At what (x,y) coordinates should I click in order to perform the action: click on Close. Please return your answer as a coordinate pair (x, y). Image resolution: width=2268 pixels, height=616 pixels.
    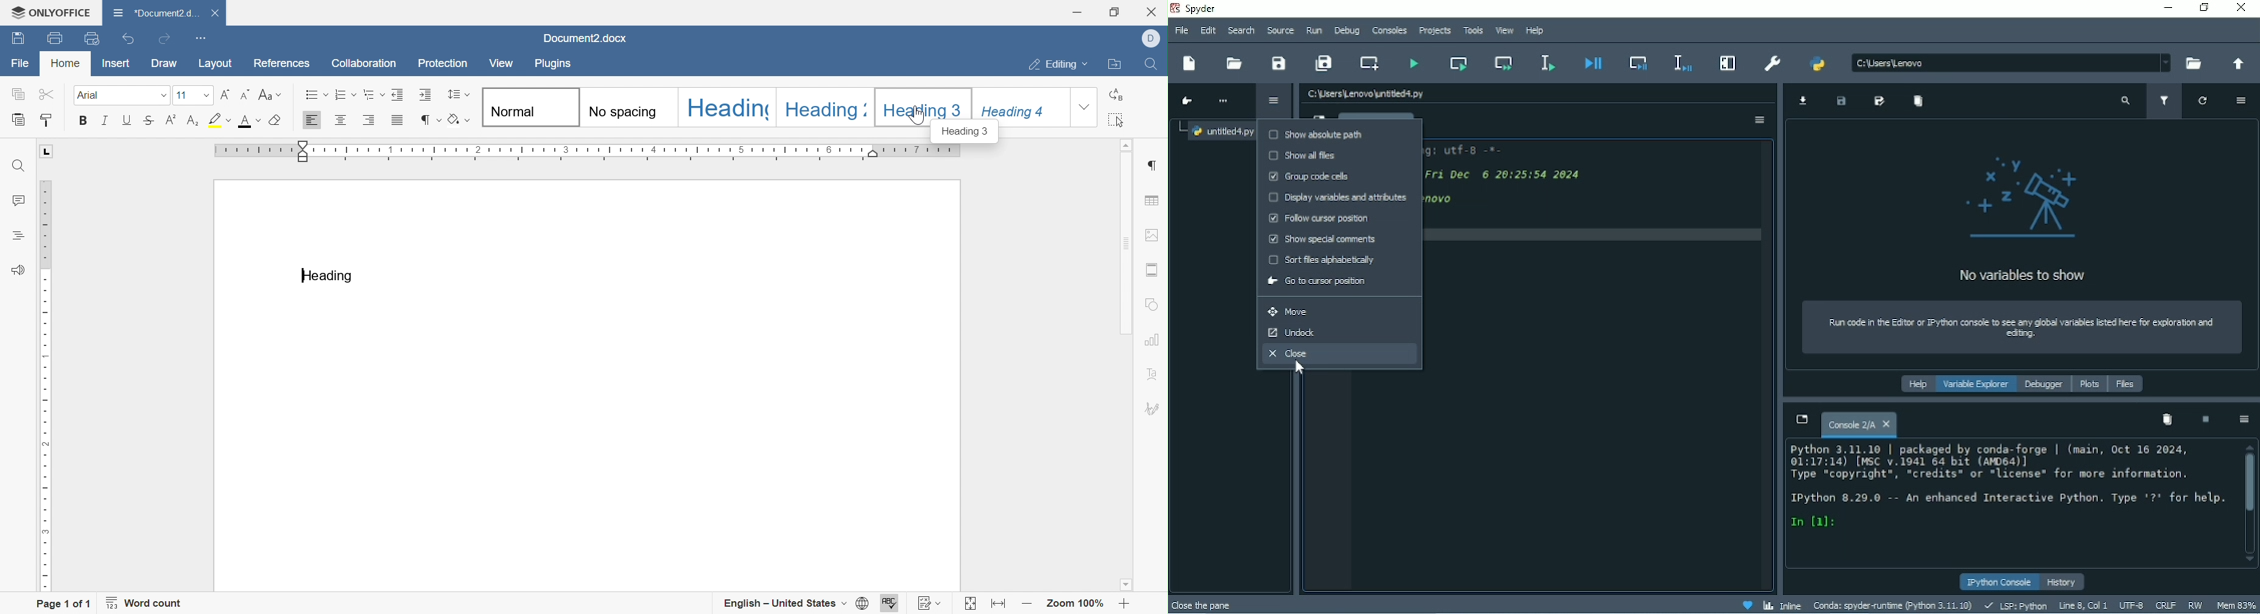
    Looking at the image, I should click on (1294, 352).